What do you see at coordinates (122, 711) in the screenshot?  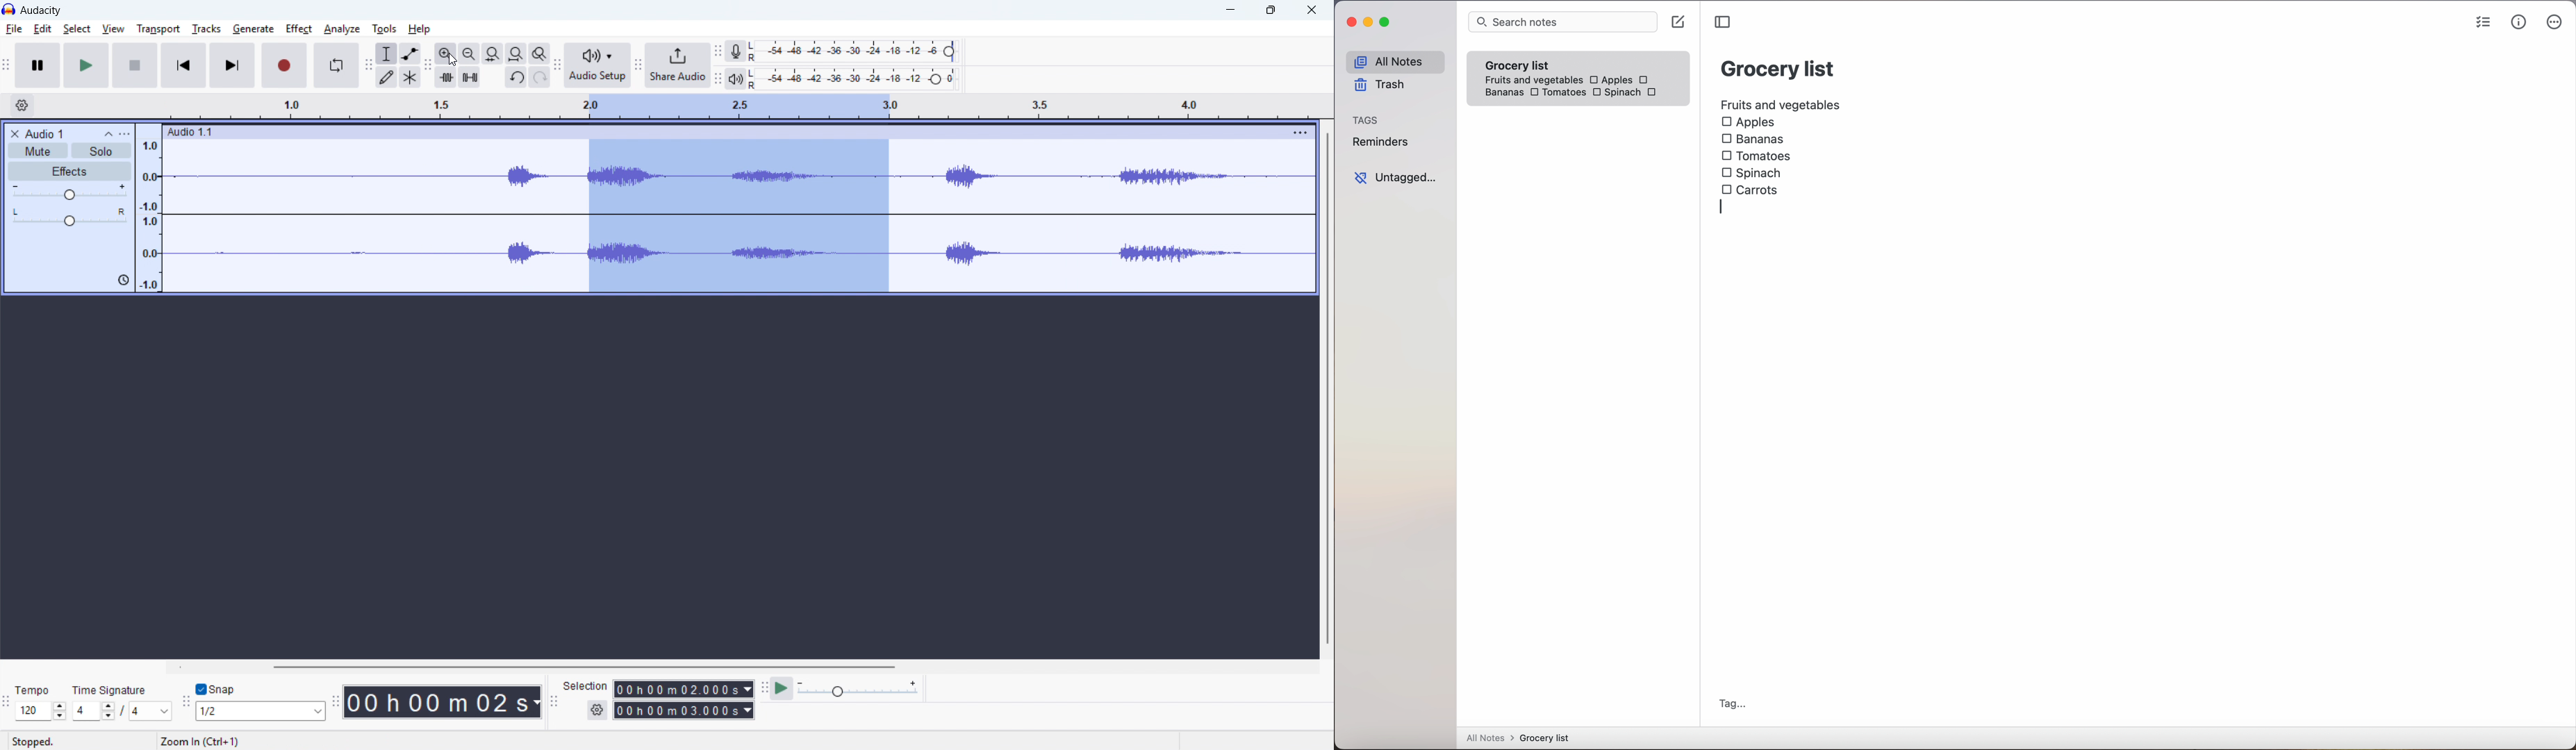 I see `Set time signature` at bounding box center [122, 711].